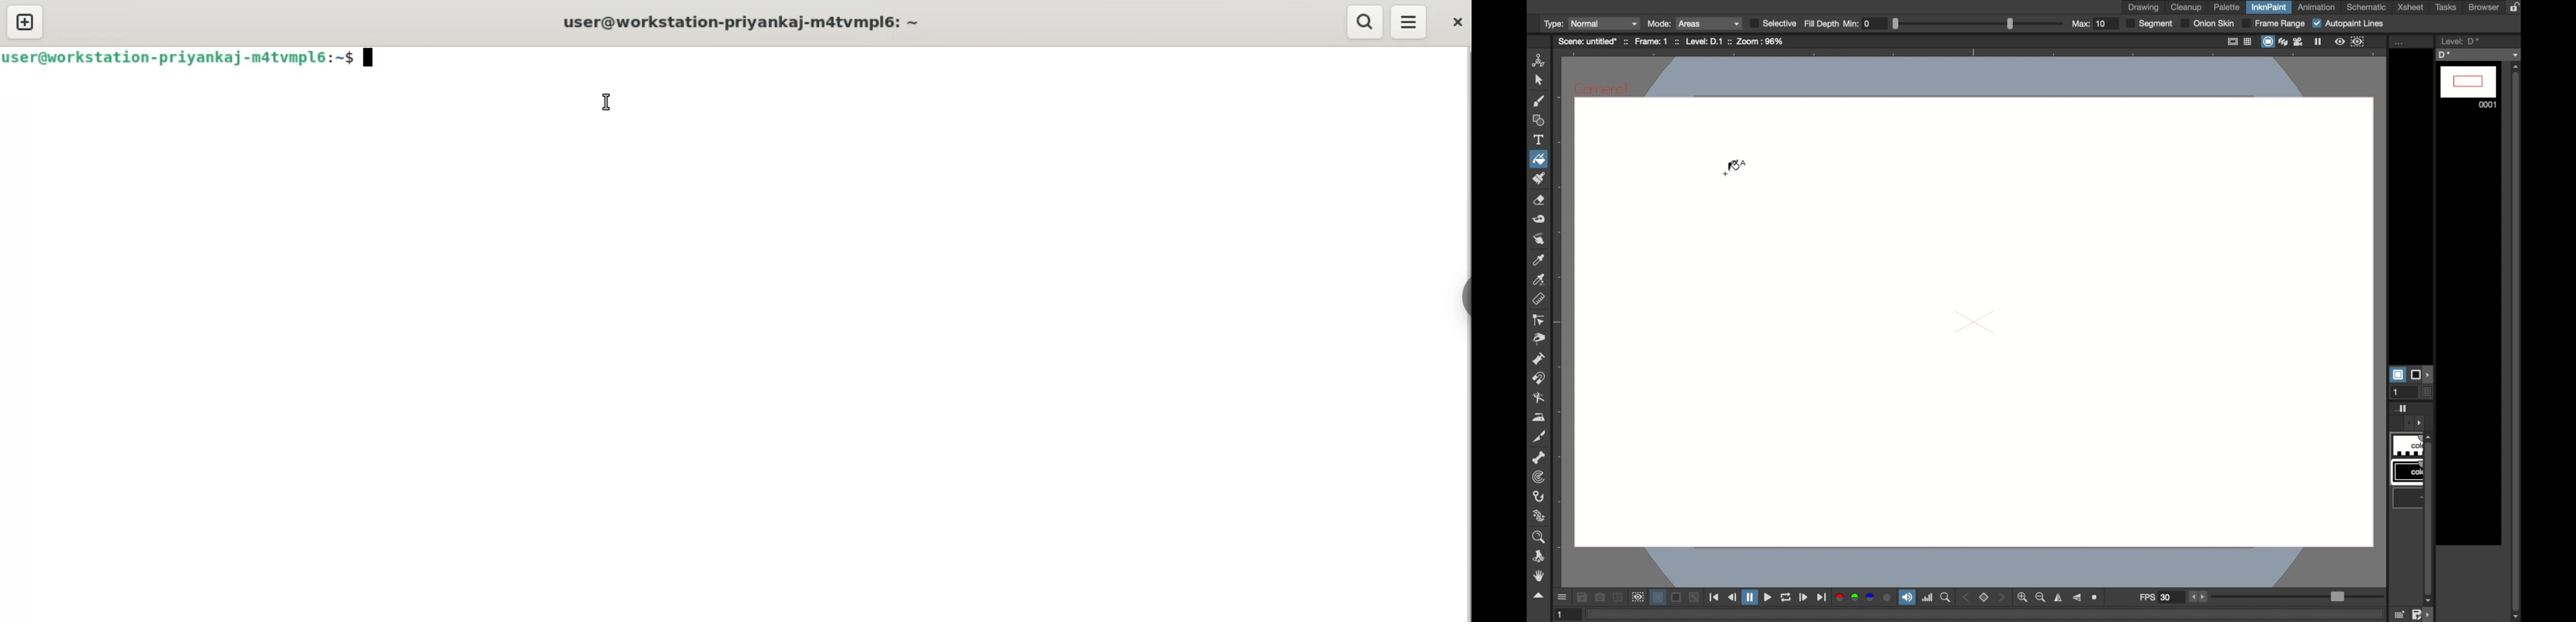  What do you see at coordinates (1564, 615) in the screenshot?
I see `1` at bounding box center [1564, 615].